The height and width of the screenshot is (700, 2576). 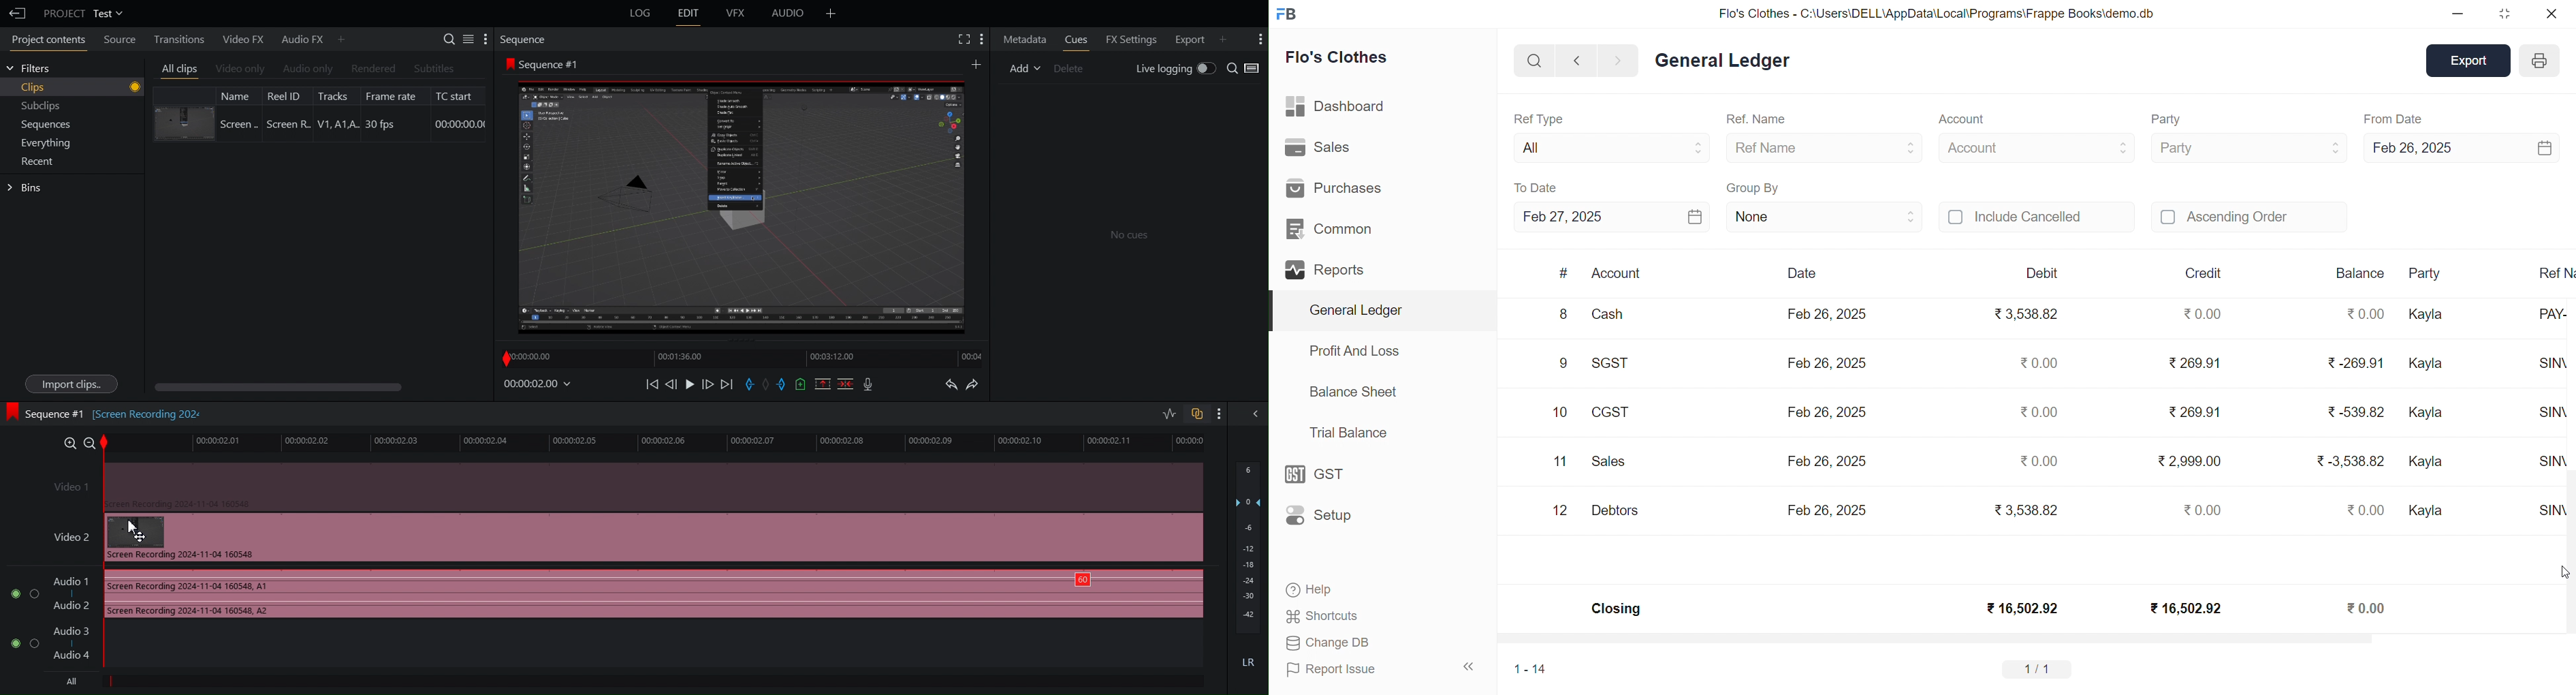 I want to click on Ref Type, so click(x=1538, y=118).